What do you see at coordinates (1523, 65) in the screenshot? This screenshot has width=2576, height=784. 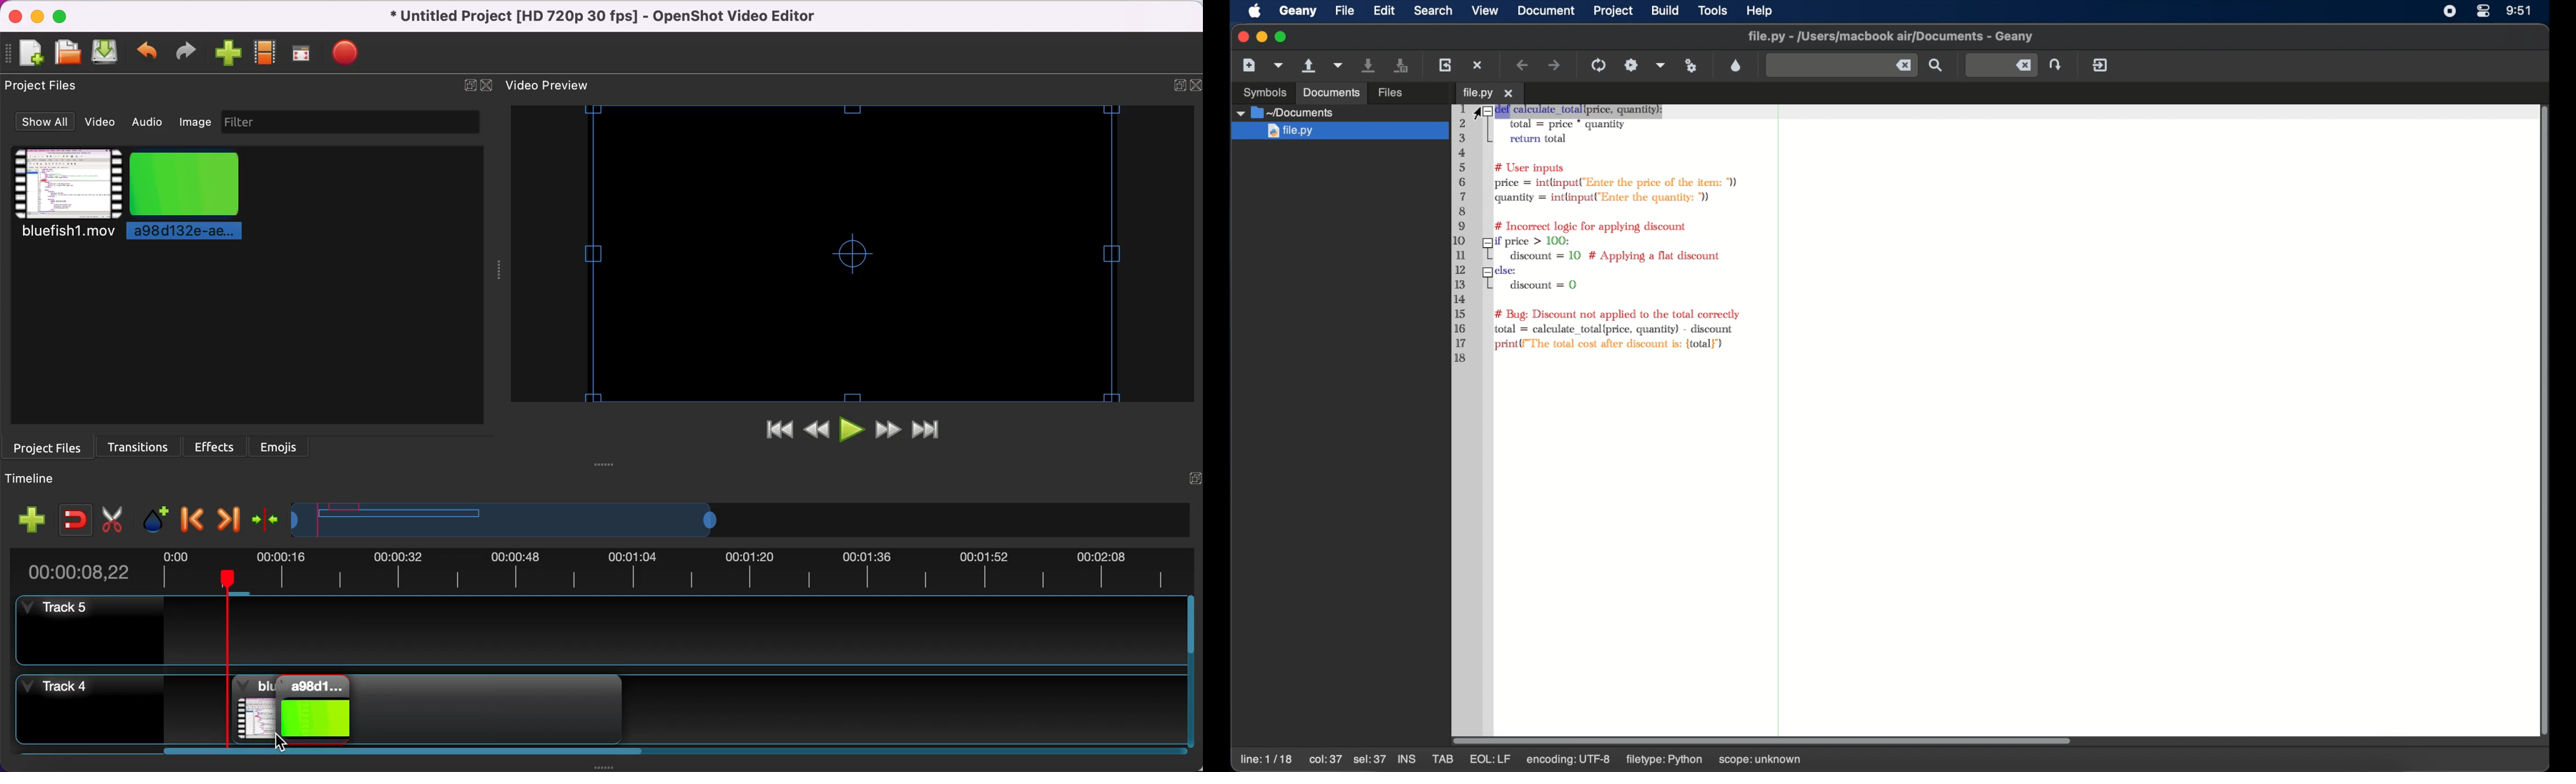 I see `navigate back a  location` at bounding box center [1523, 65].